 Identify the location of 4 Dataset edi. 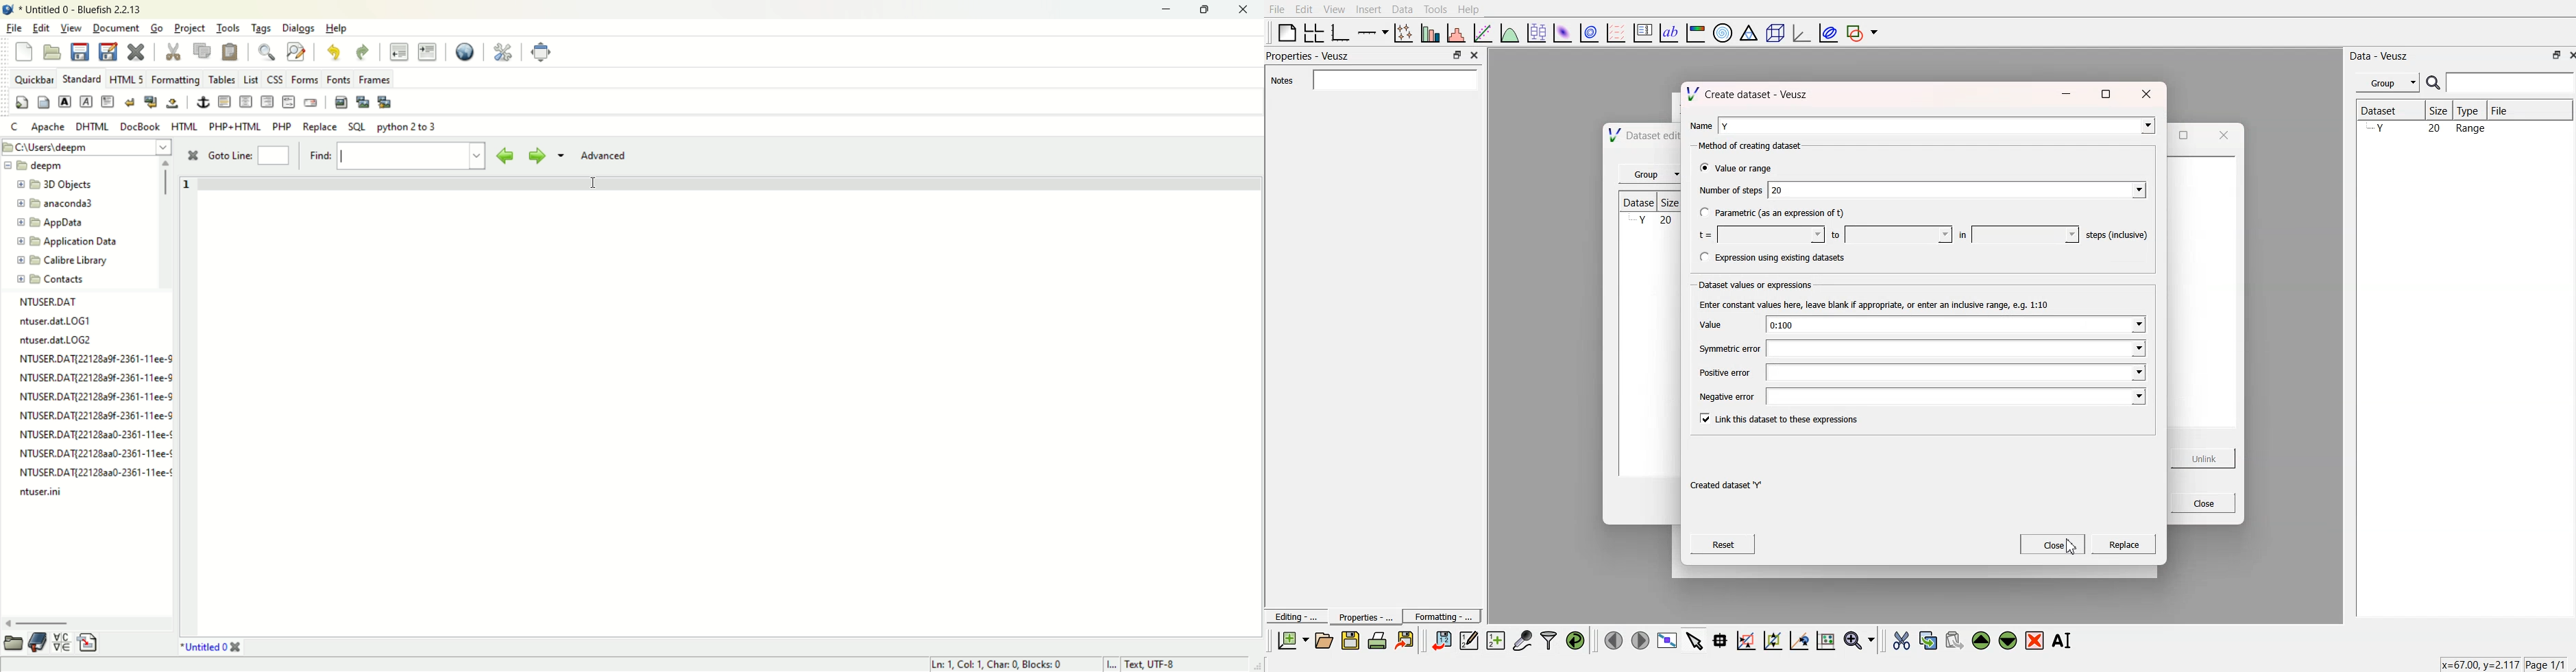
(1636, 136).